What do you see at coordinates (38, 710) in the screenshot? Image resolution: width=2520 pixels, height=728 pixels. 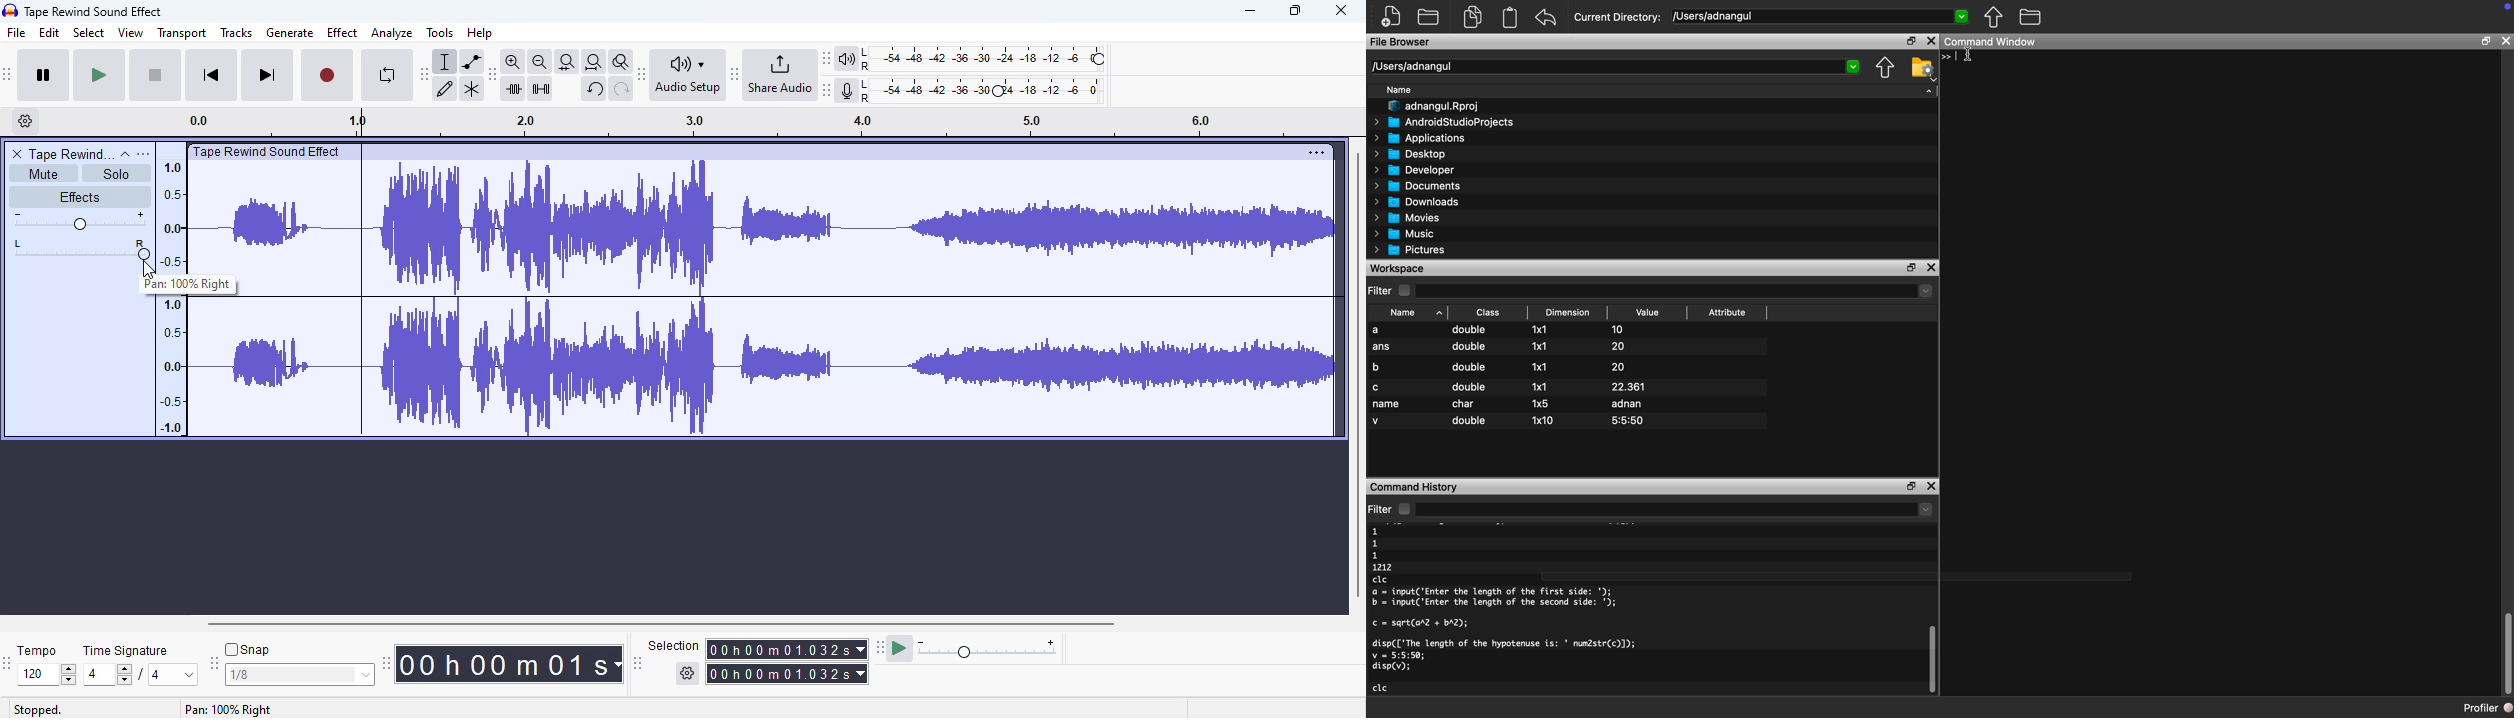 I see `stopped` at bounding box center [38, 710].